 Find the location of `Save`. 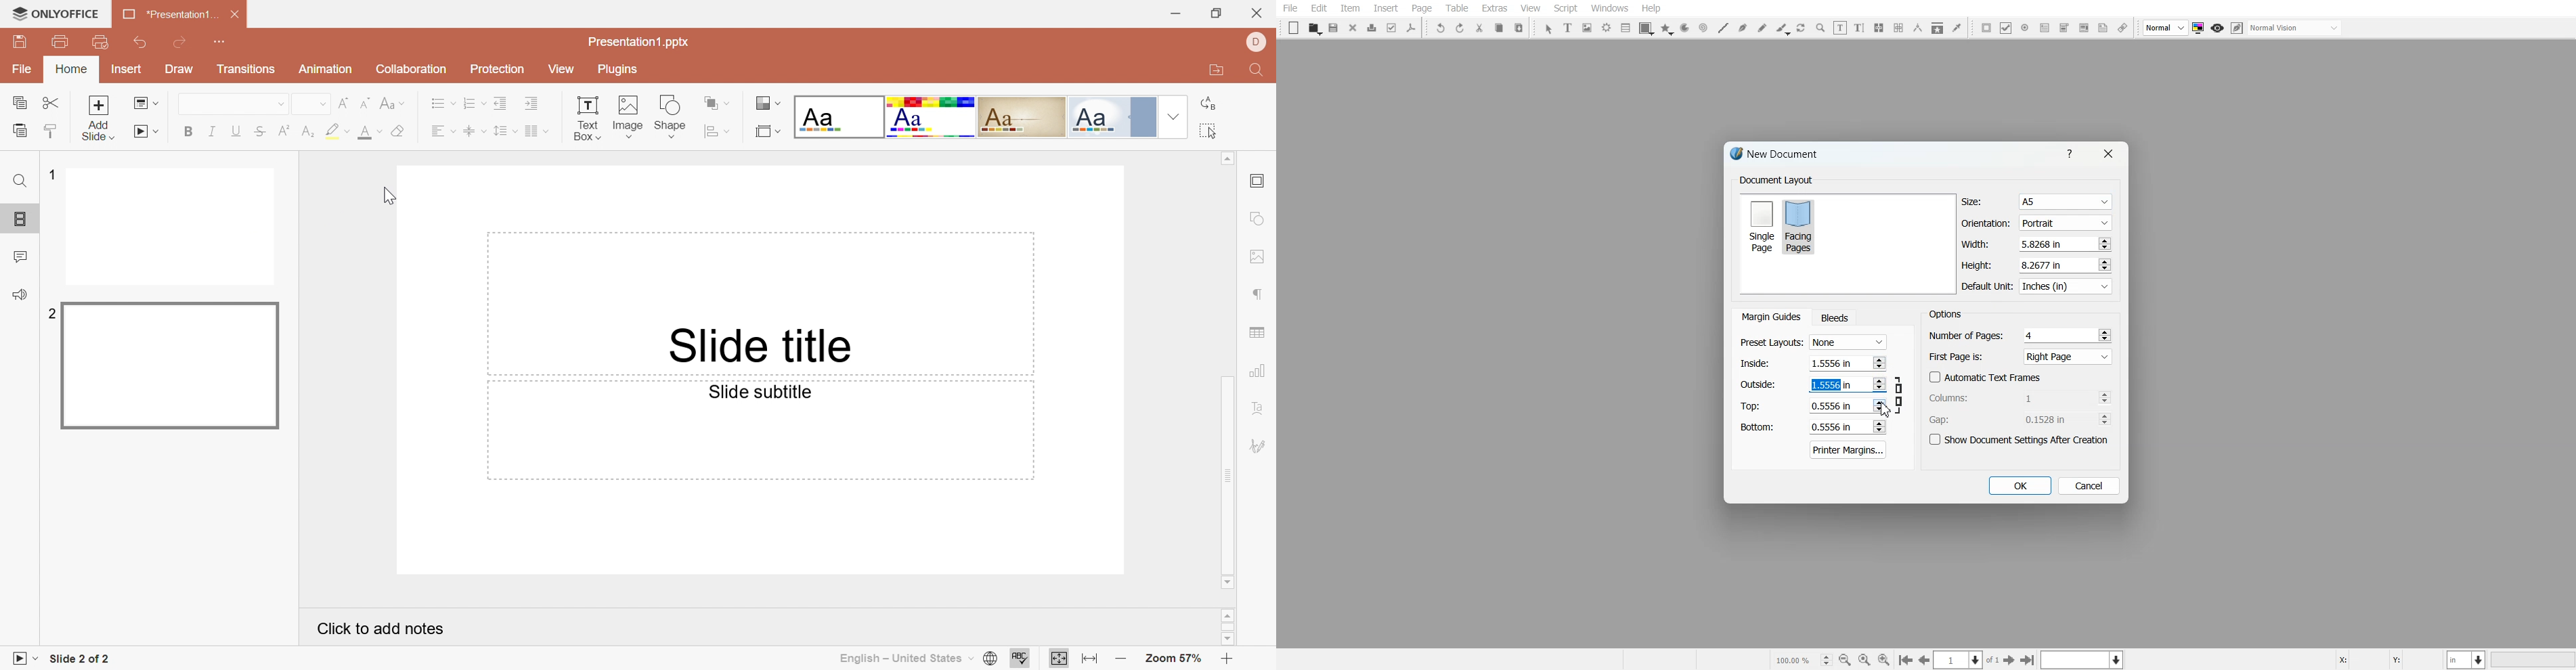

Save is located at coordinates (25, 41).